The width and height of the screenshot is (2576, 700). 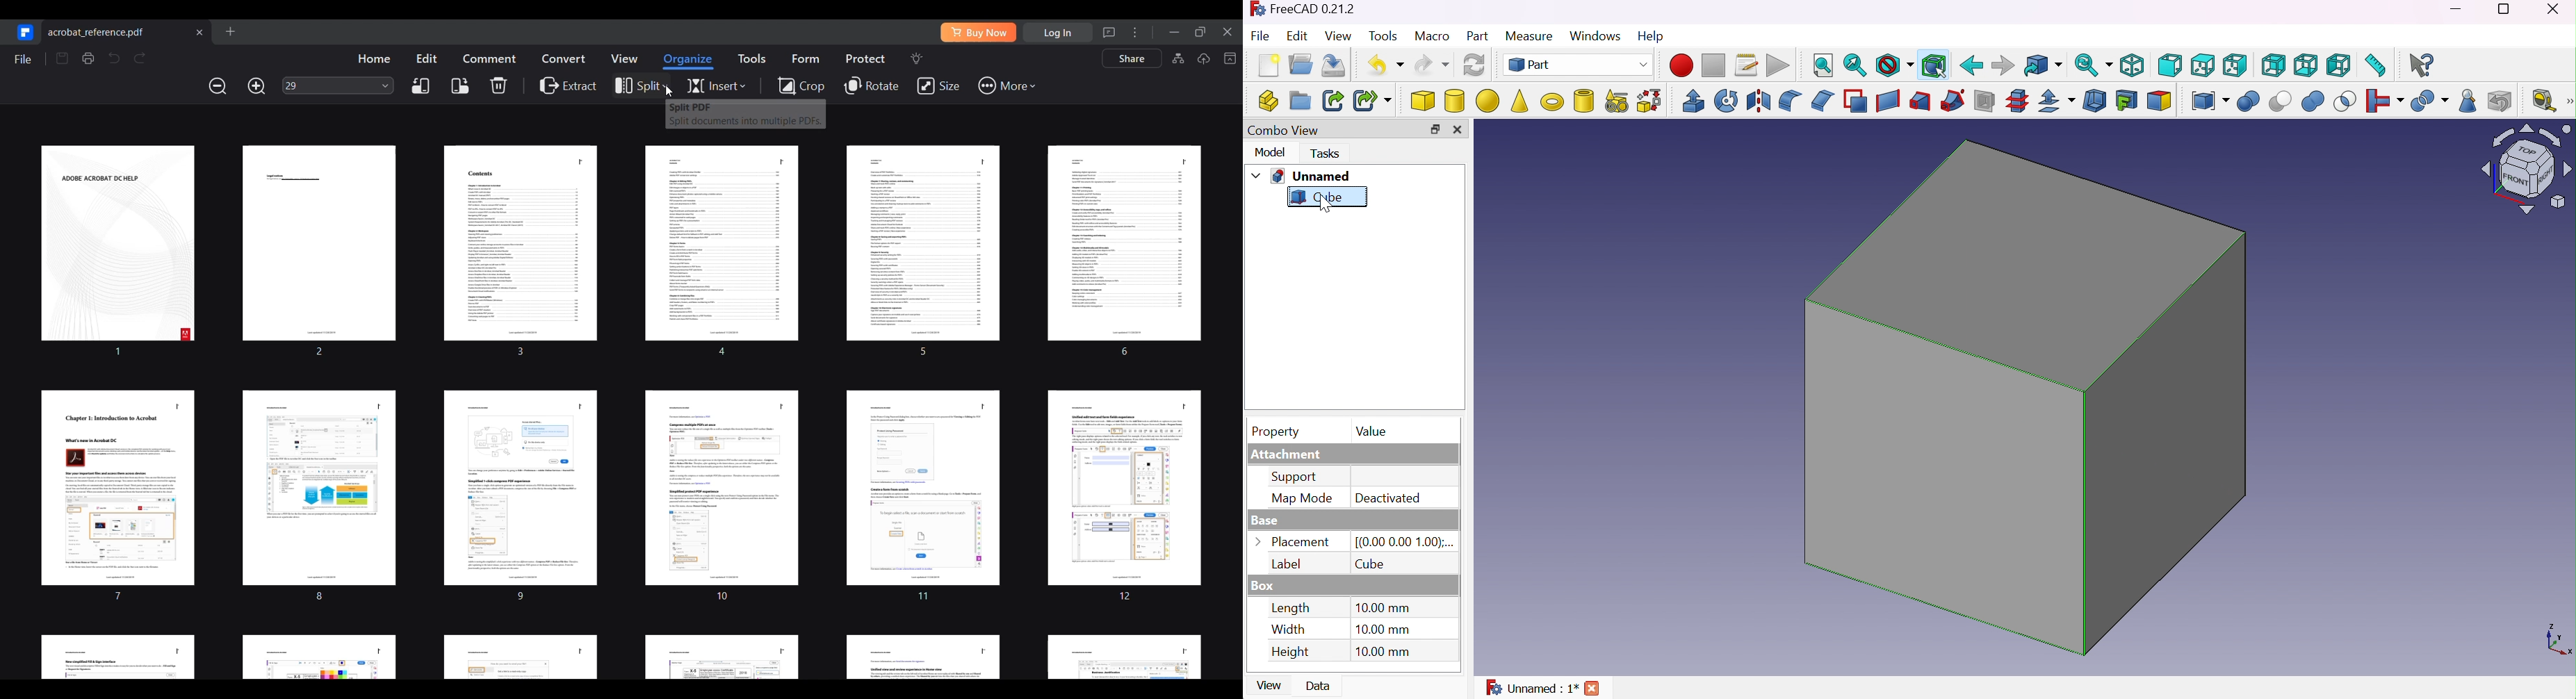 I want to click on Forward, so click(x=2003, y=67).